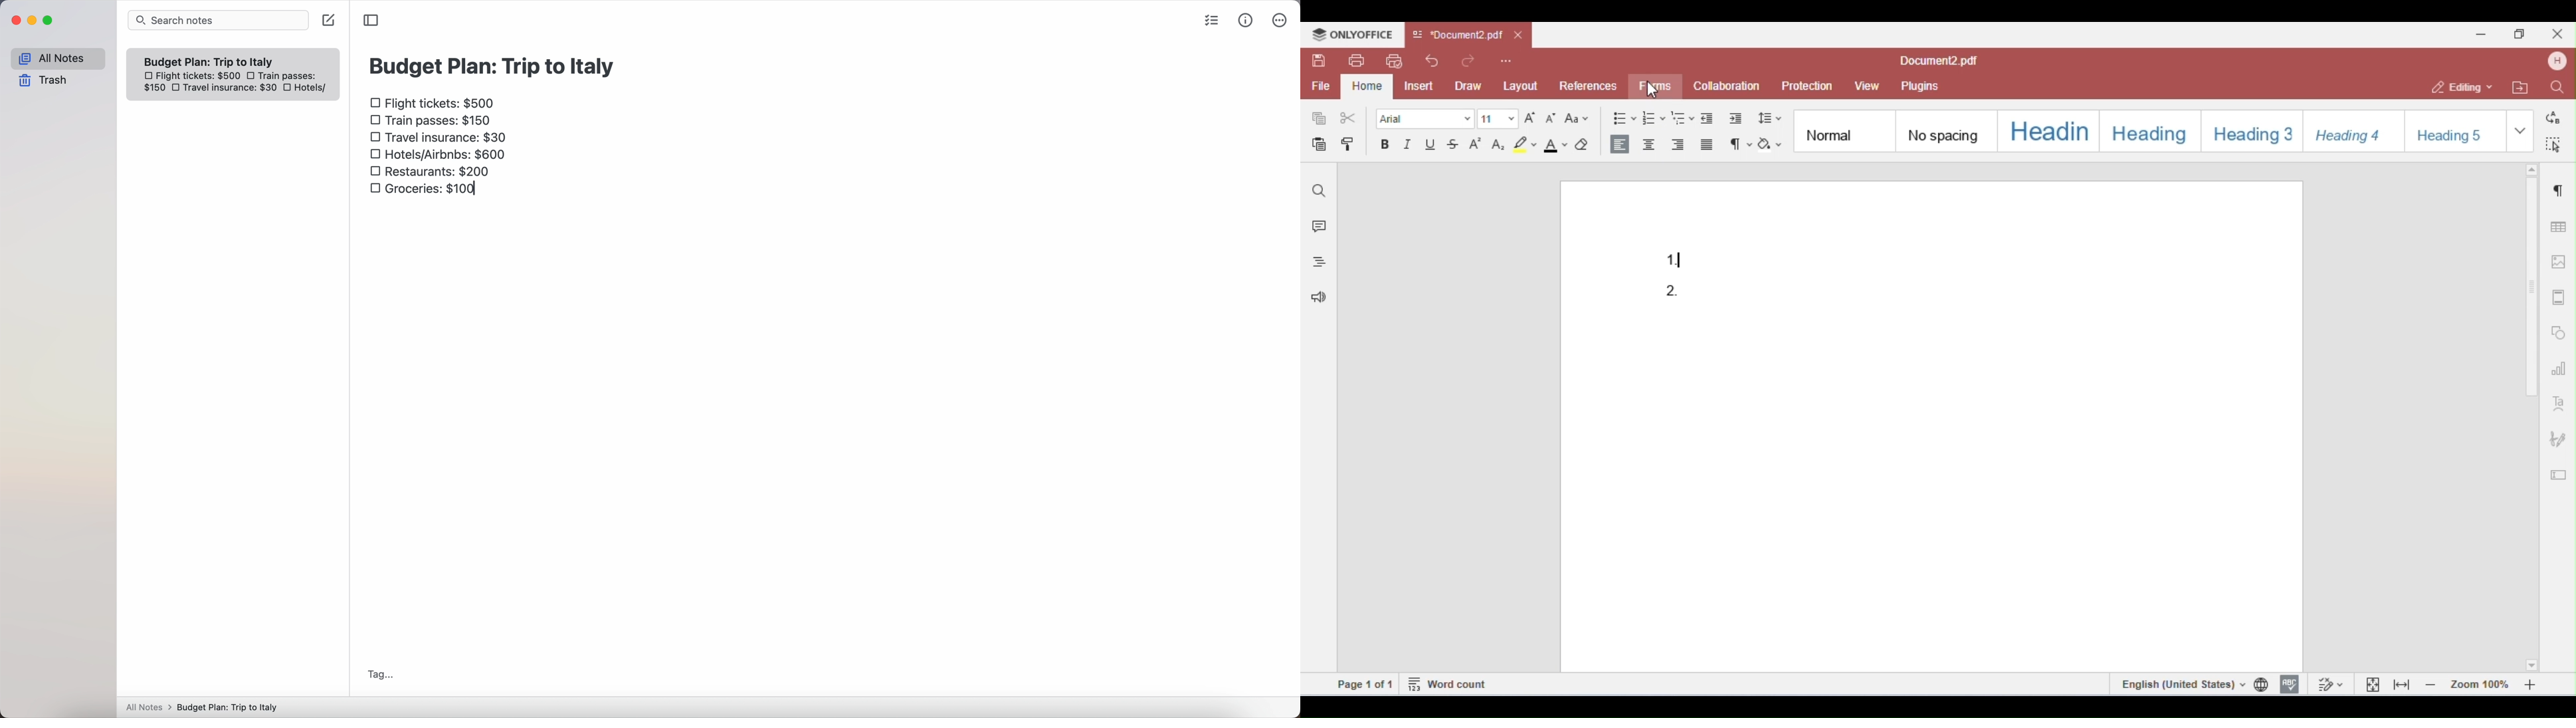 This screenshot has width=2576, height=728. Describe the element at coordinates (210, 61) in the screenshot. I see `Budget plan trip to Italy note` at that location.